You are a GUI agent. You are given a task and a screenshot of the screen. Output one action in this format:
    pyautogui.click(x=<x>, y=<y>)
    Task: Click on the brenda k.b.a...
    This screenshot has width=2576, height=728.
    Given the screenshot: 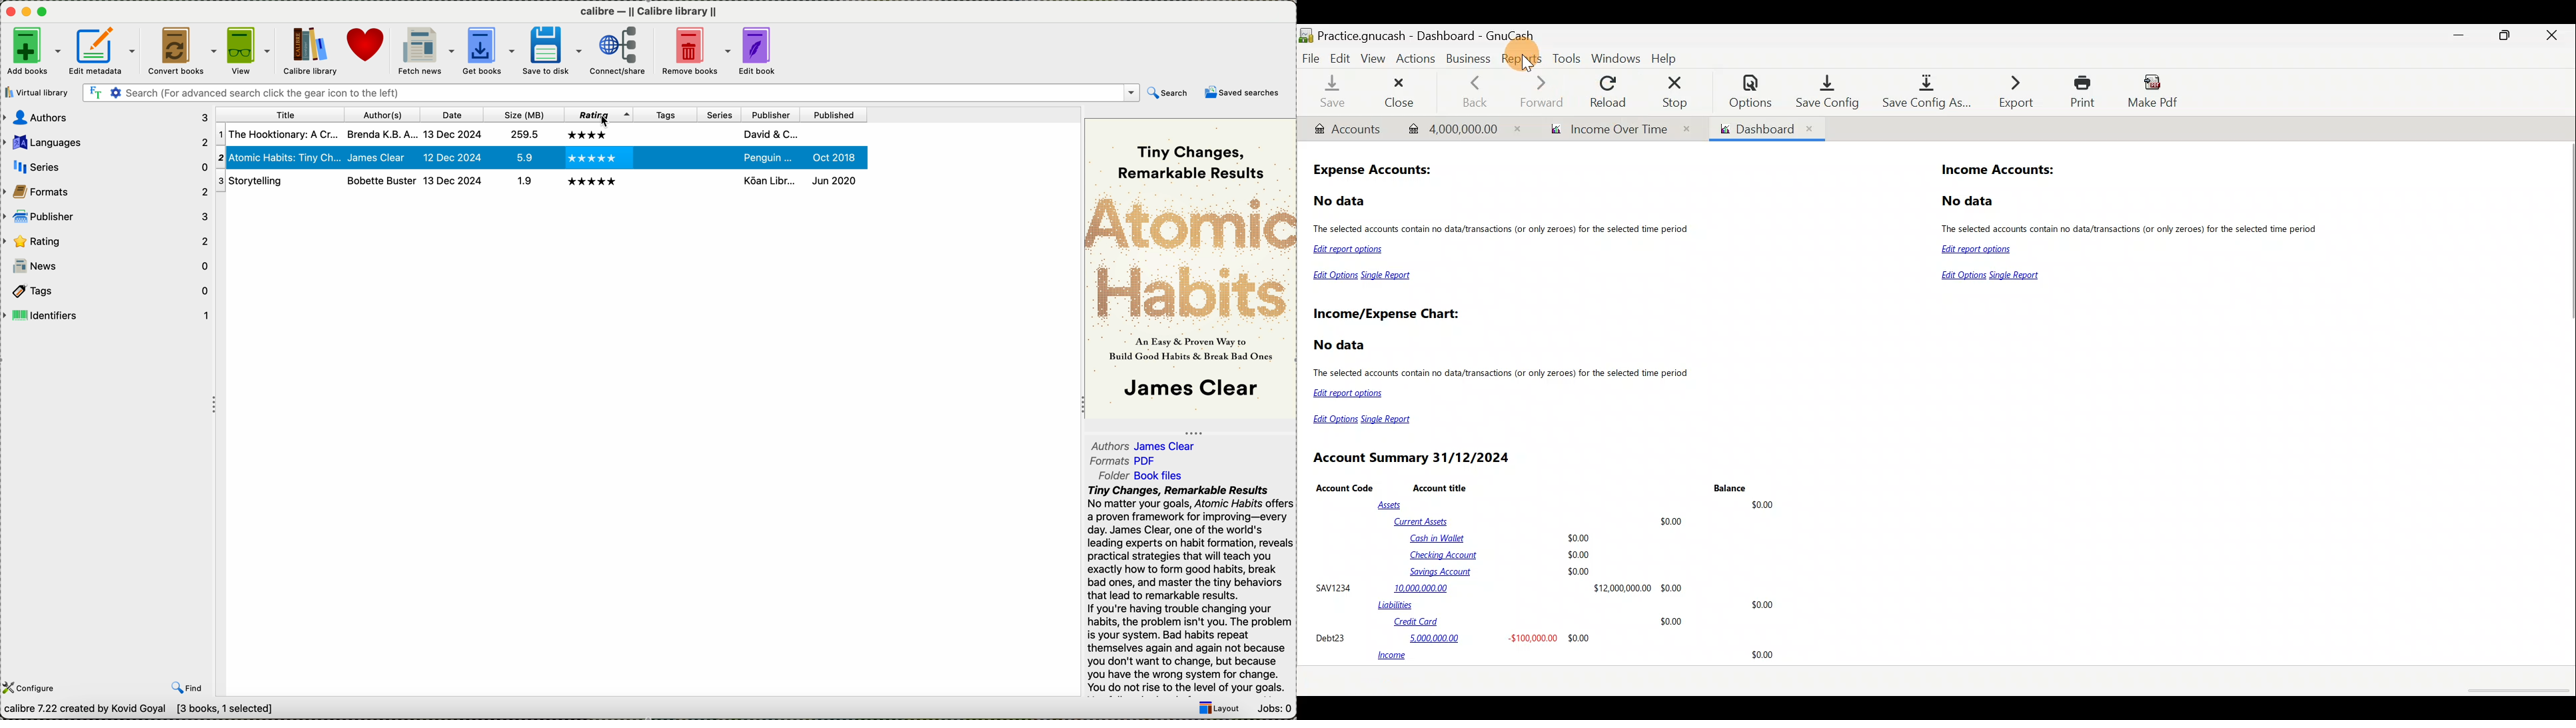 What is the action you would take?
    pyautogui.click(x=381, y=156)
    